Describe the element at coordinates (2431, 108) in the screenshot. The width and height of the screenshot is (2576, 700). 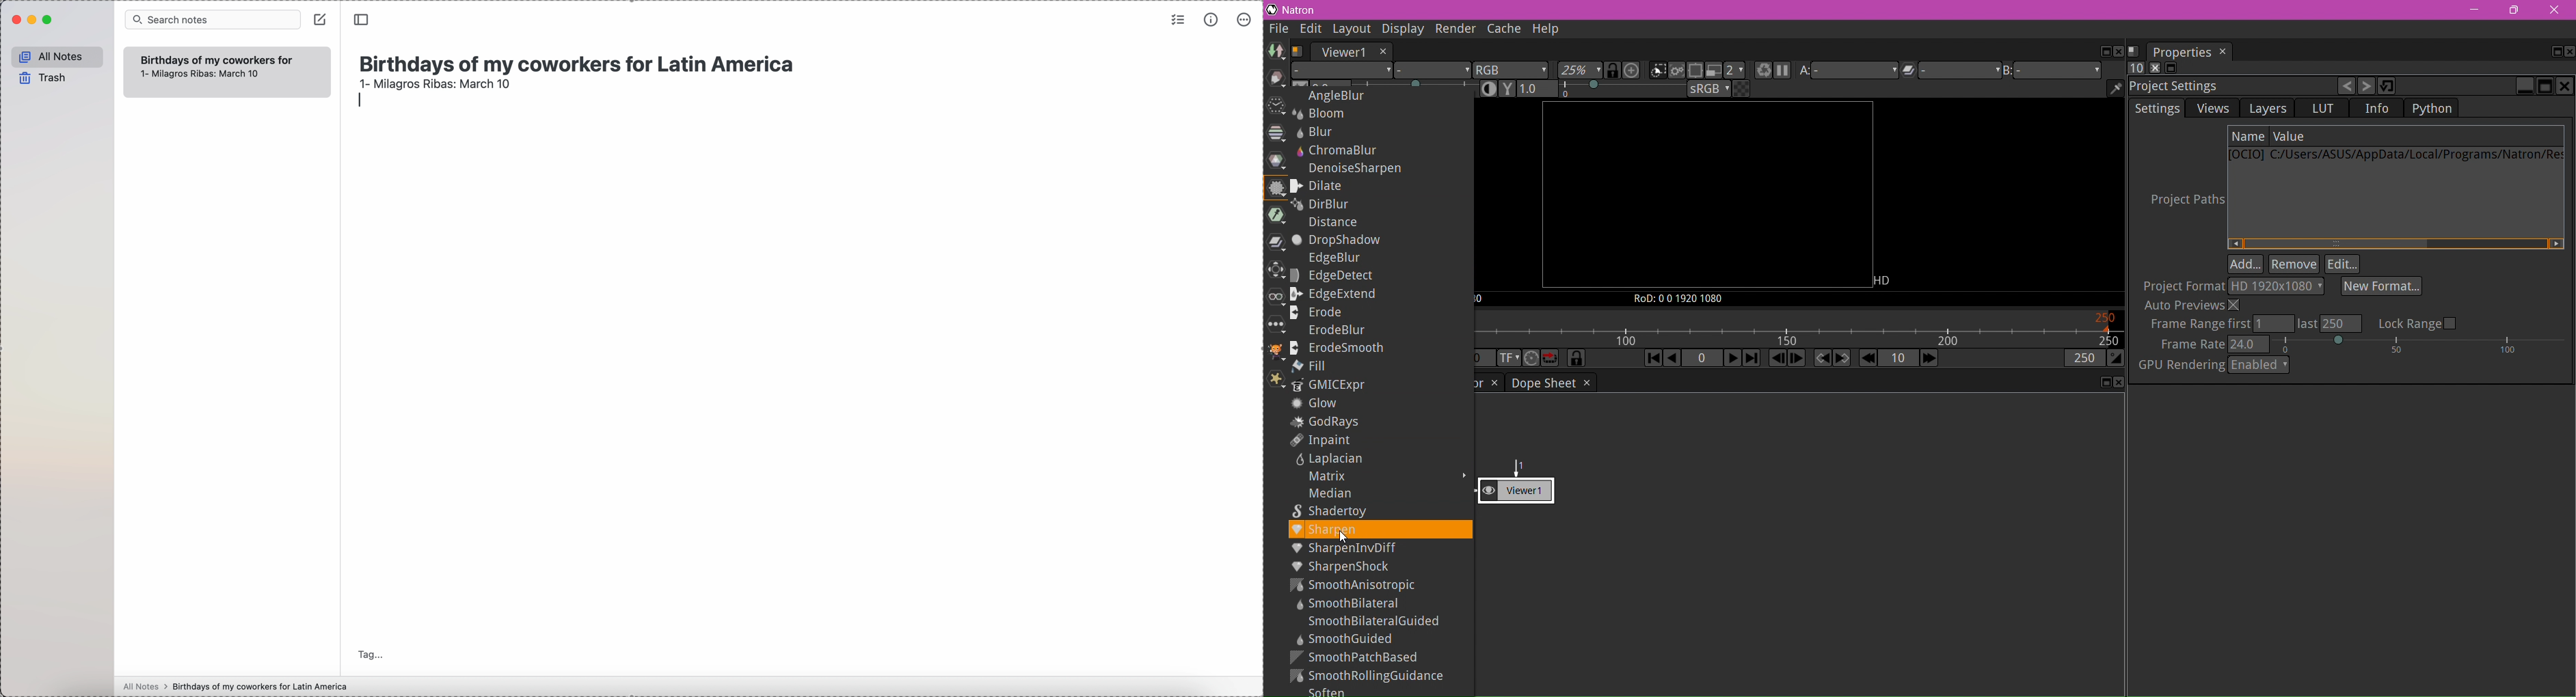
I see `Python` at that location.